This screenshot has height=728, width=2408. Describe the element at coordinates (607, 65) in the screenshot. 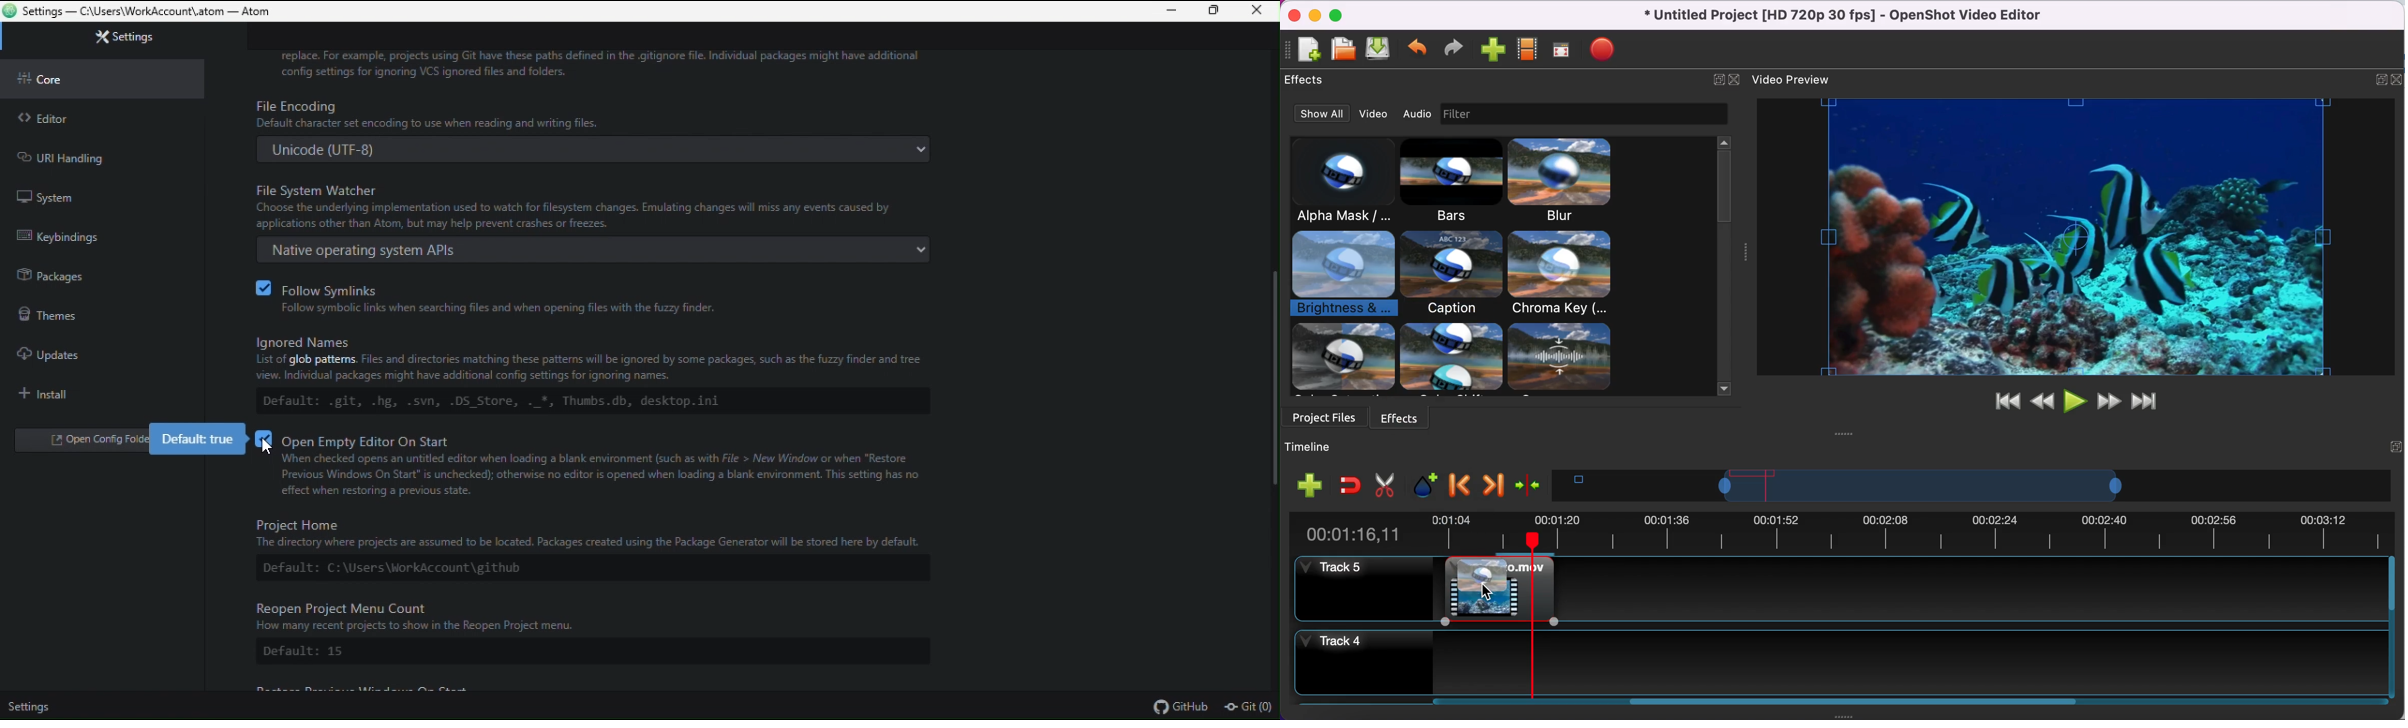

I see `text` at that location.